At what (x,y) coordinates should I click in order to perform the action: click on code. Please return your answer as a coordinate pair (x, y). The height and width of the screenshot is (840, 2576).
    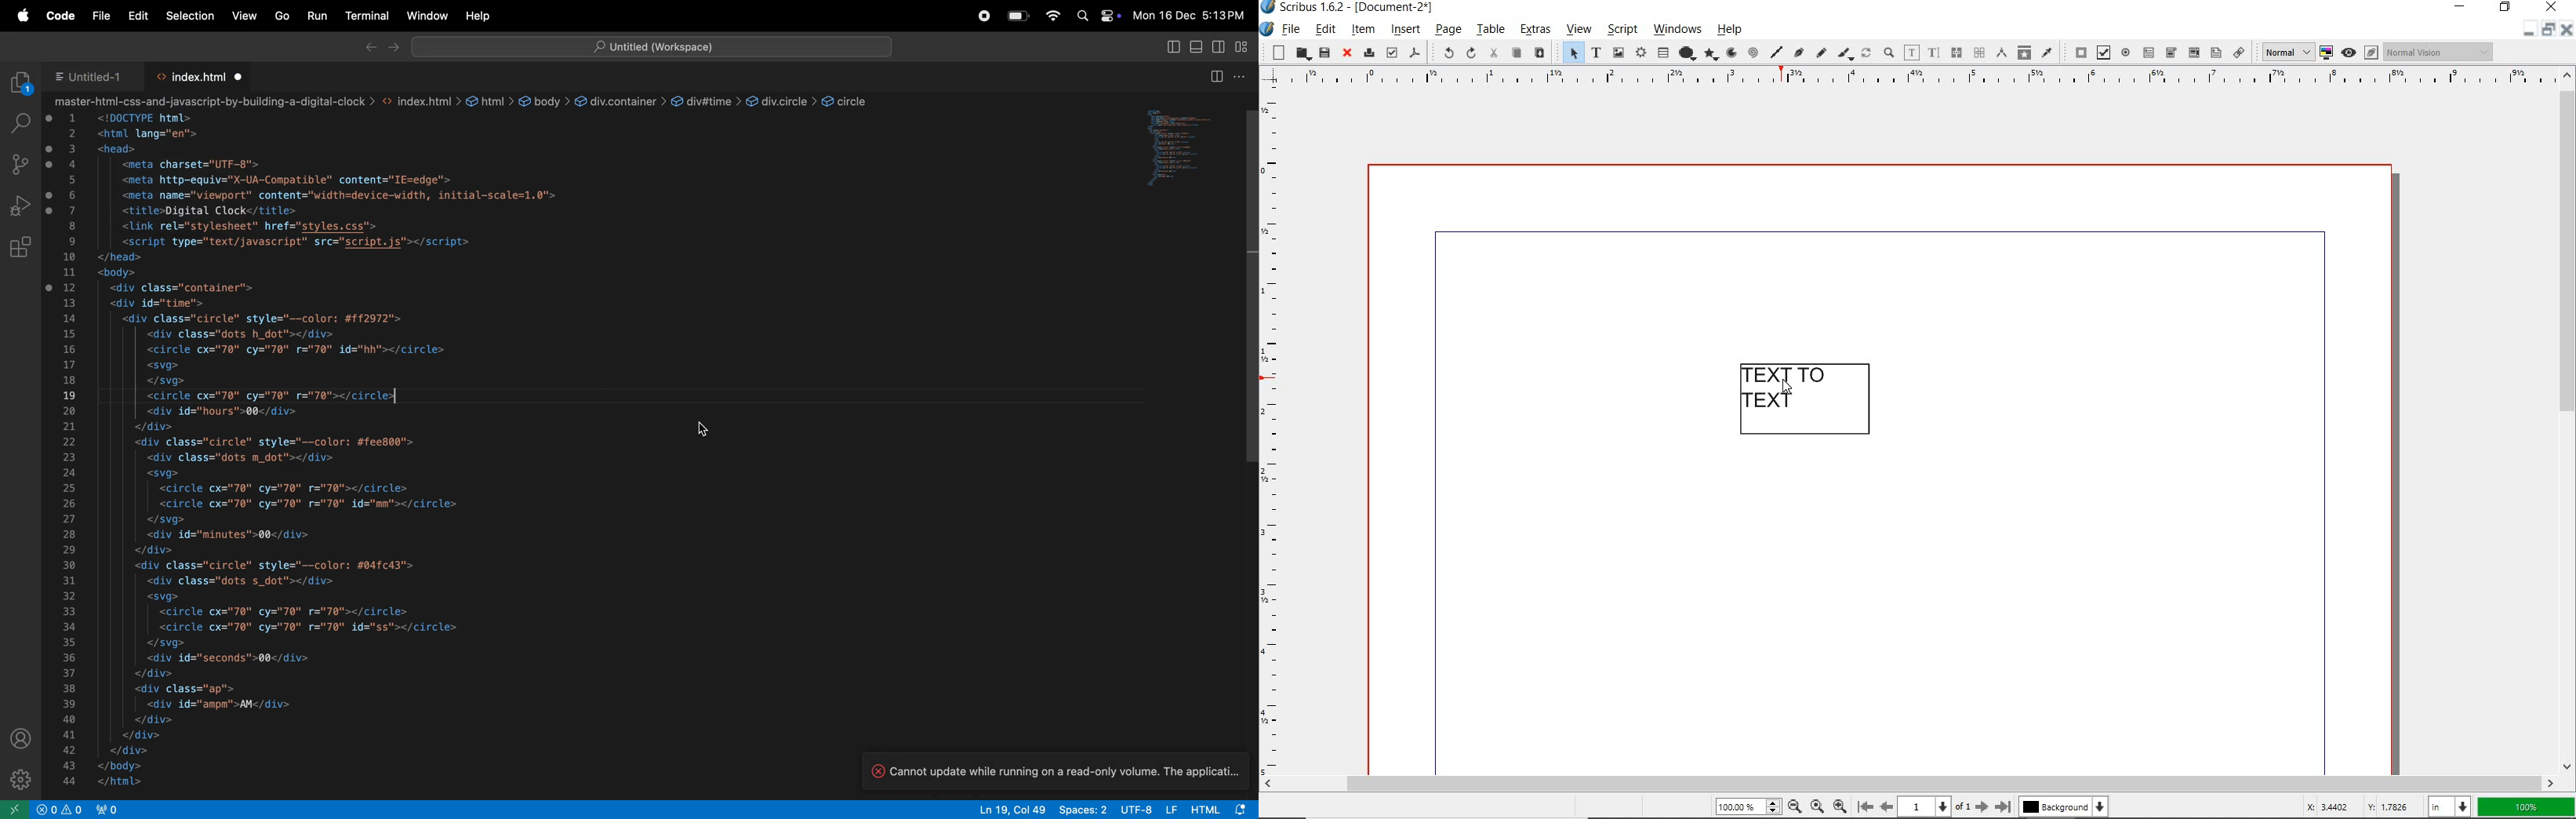
    Looking at the image, I should click on (59, 18).